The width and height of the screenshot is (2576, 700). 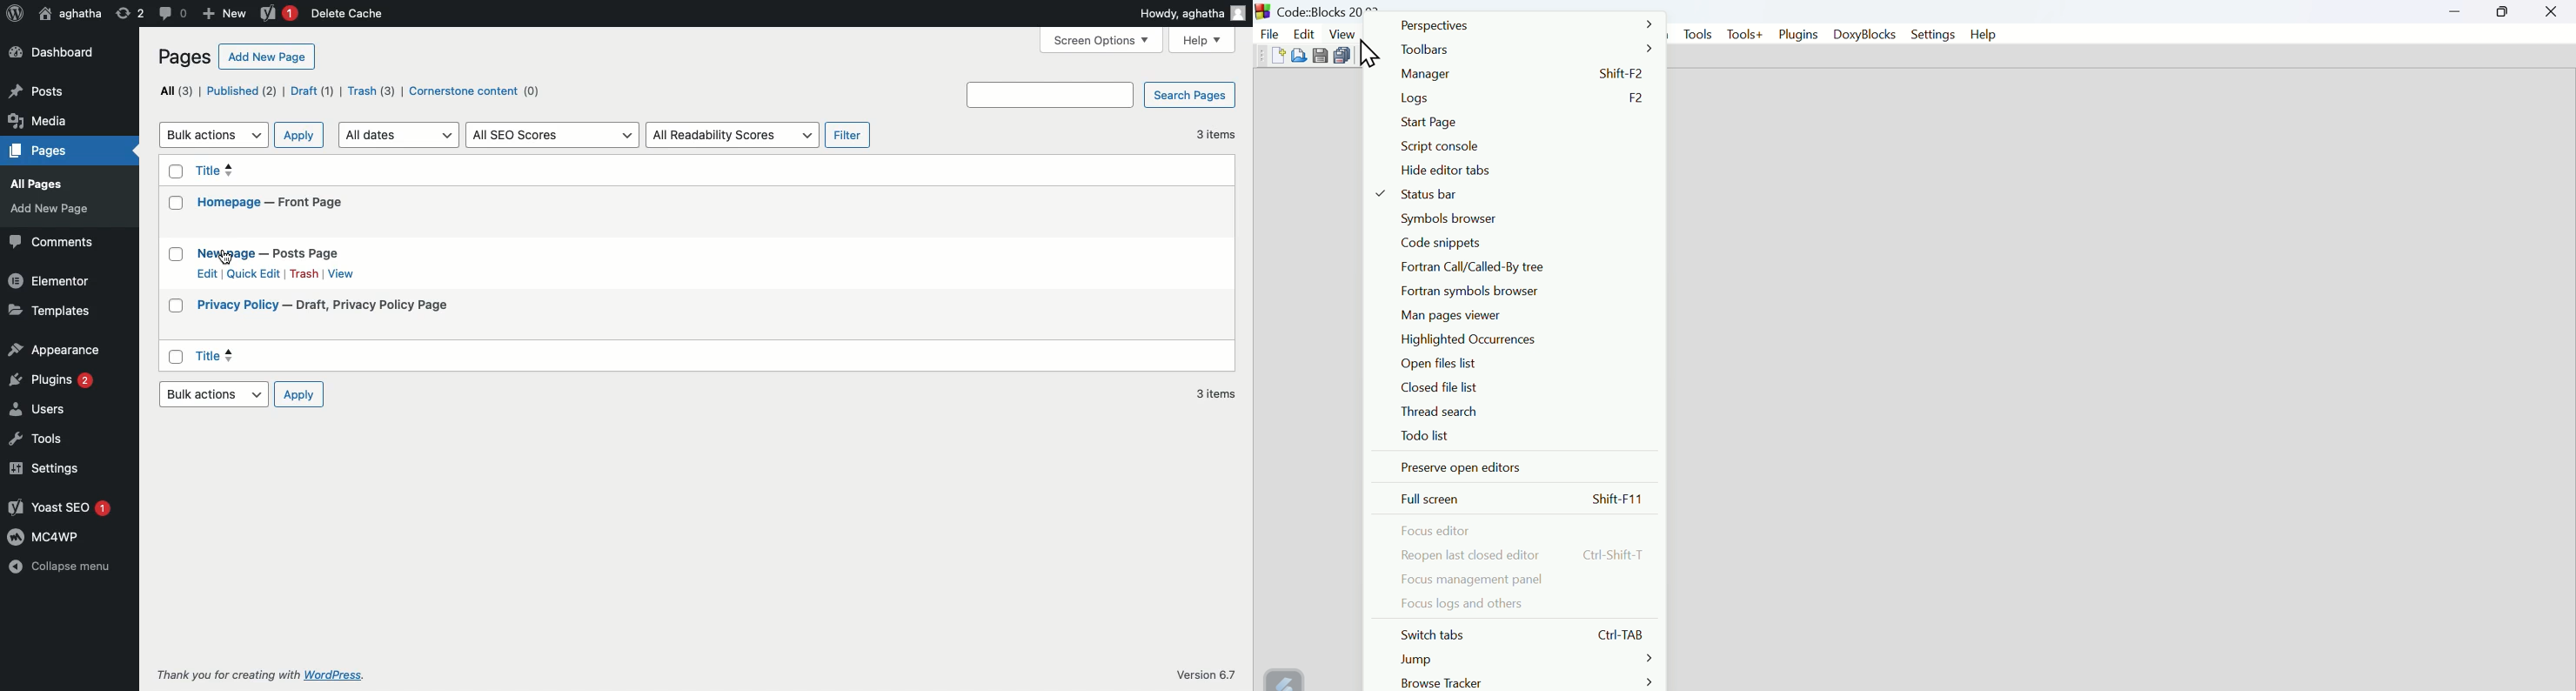 What do you see at coordinates (1864, 33) in the screenshot?
I see `Doxyblocks` at bounding box center [1864, 33].